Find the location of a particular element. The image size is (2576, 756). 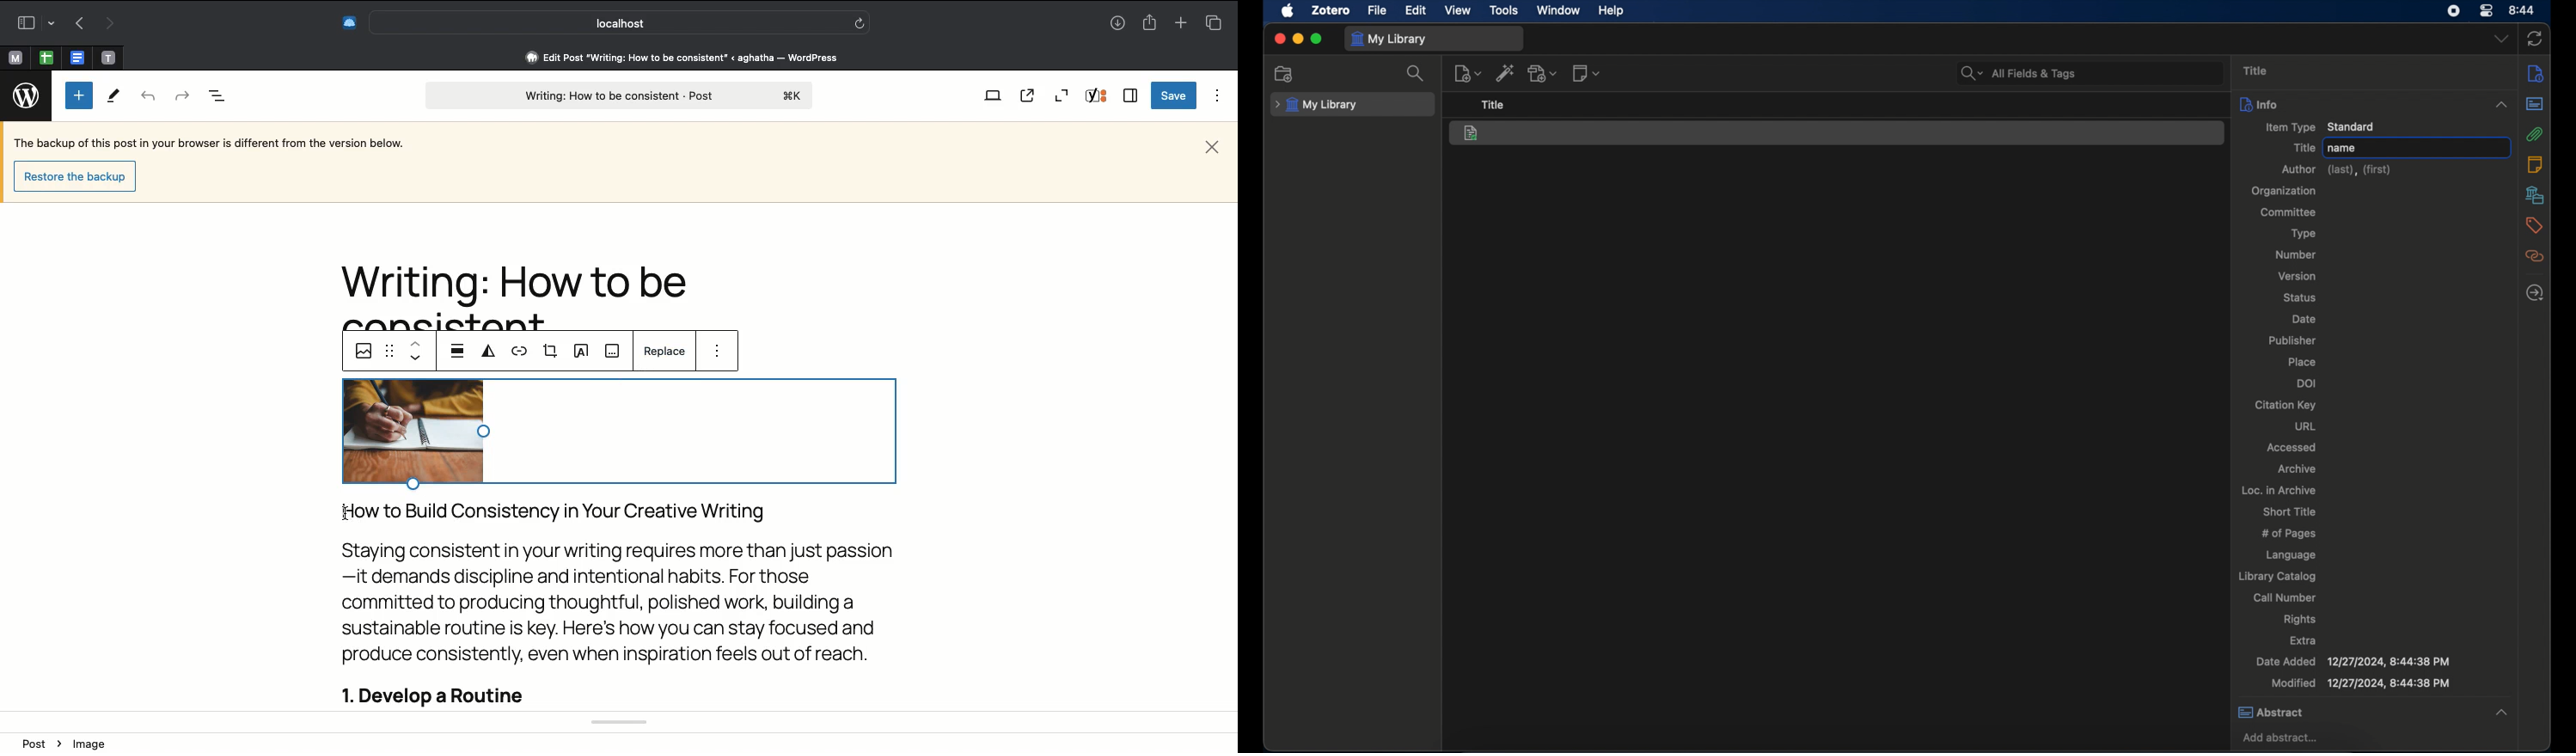

Caption is located at coordinates (612, 349).